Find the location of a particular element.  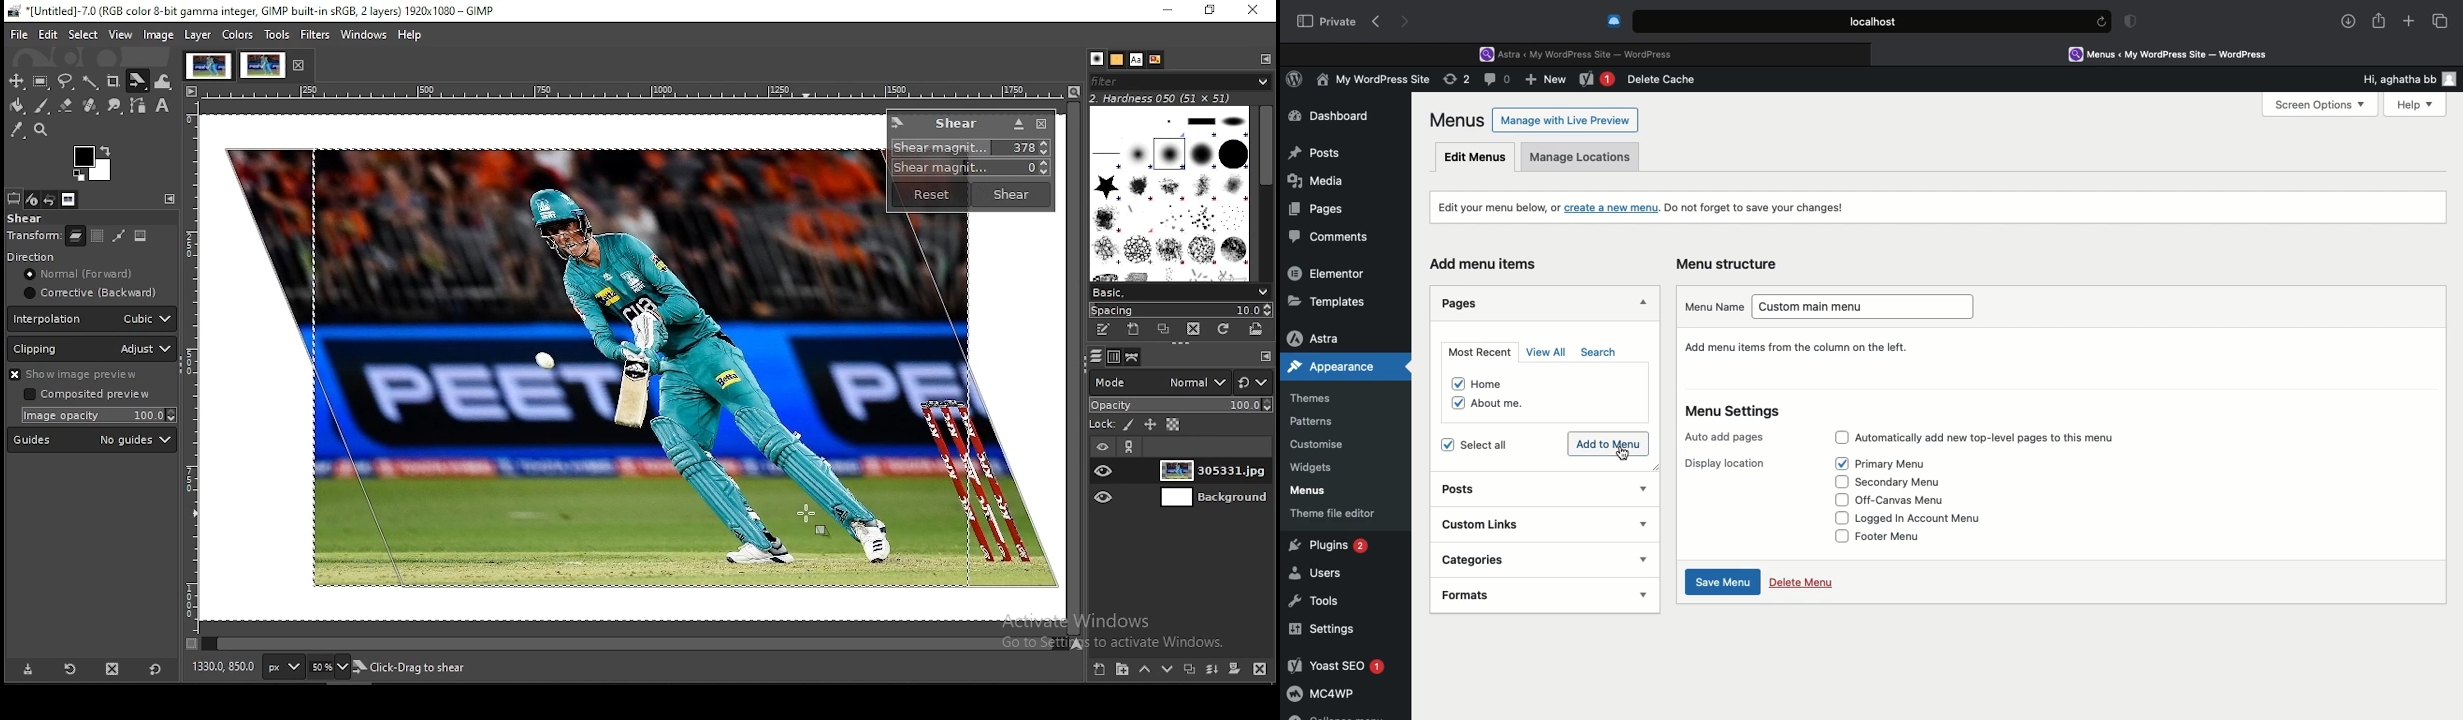

Pages is located at coordinates (1313, 208).